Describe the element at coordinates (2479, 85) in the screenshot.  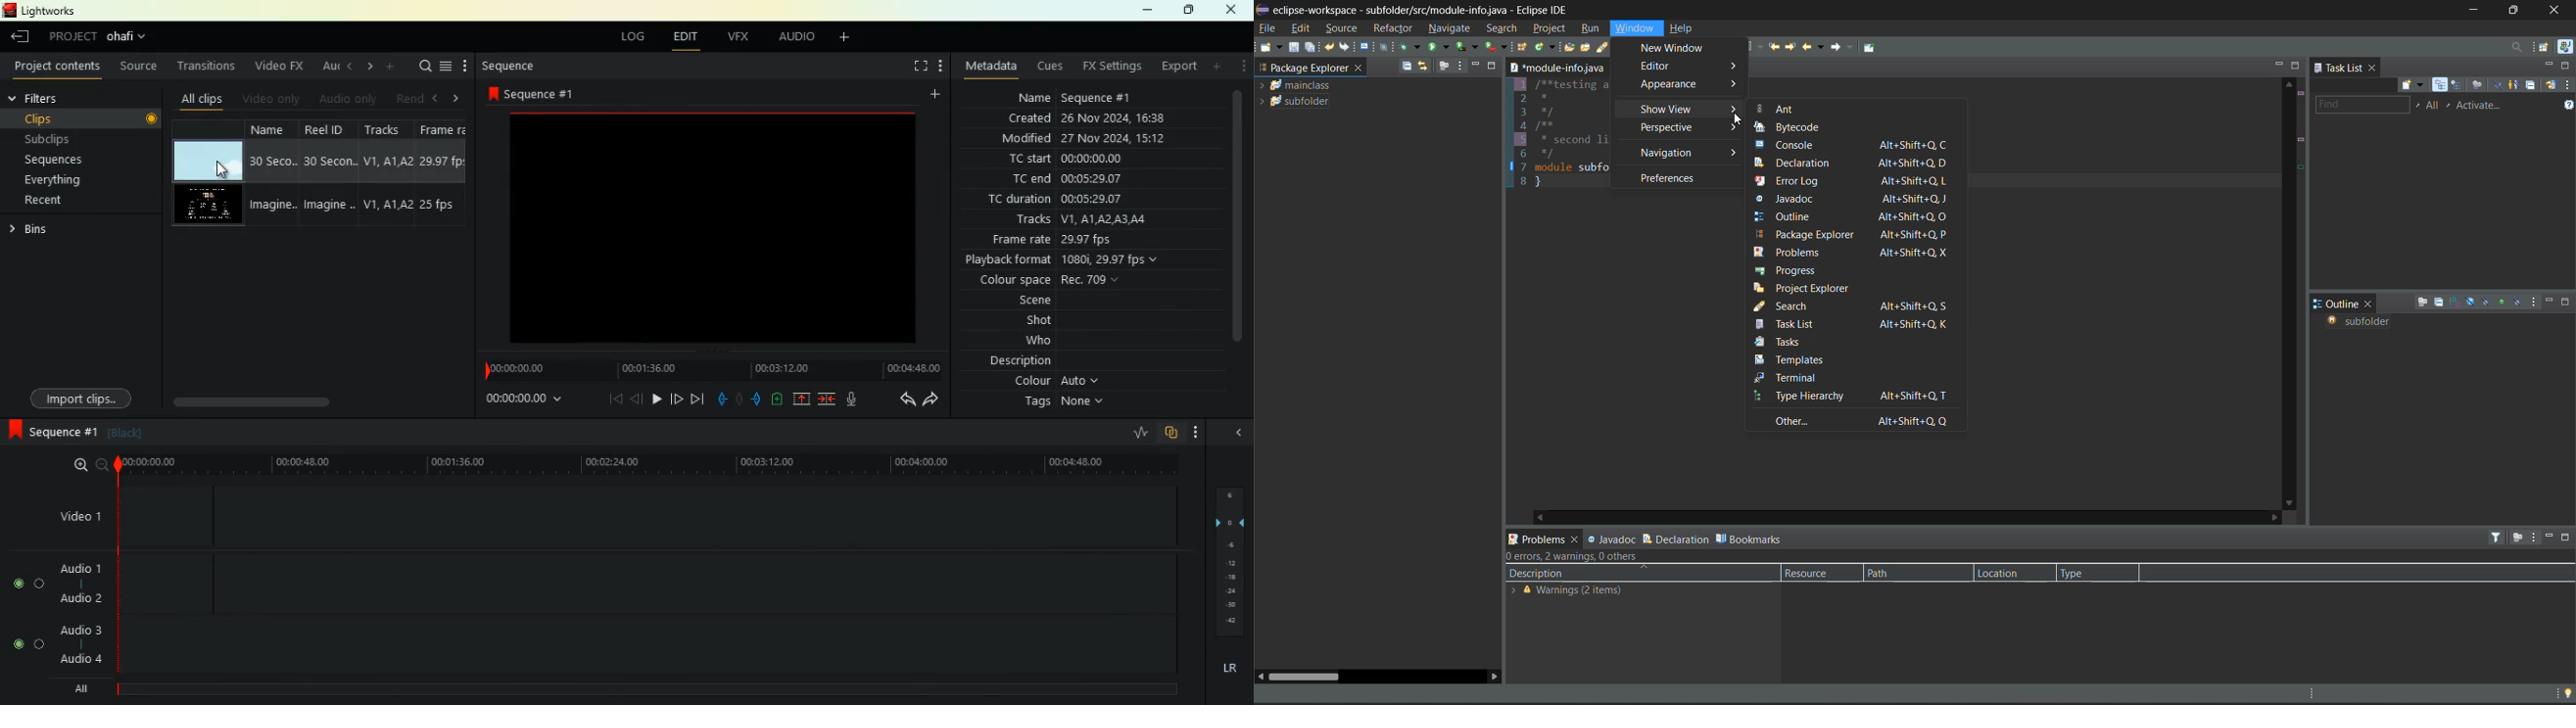
I see `focus on work week` at that location.